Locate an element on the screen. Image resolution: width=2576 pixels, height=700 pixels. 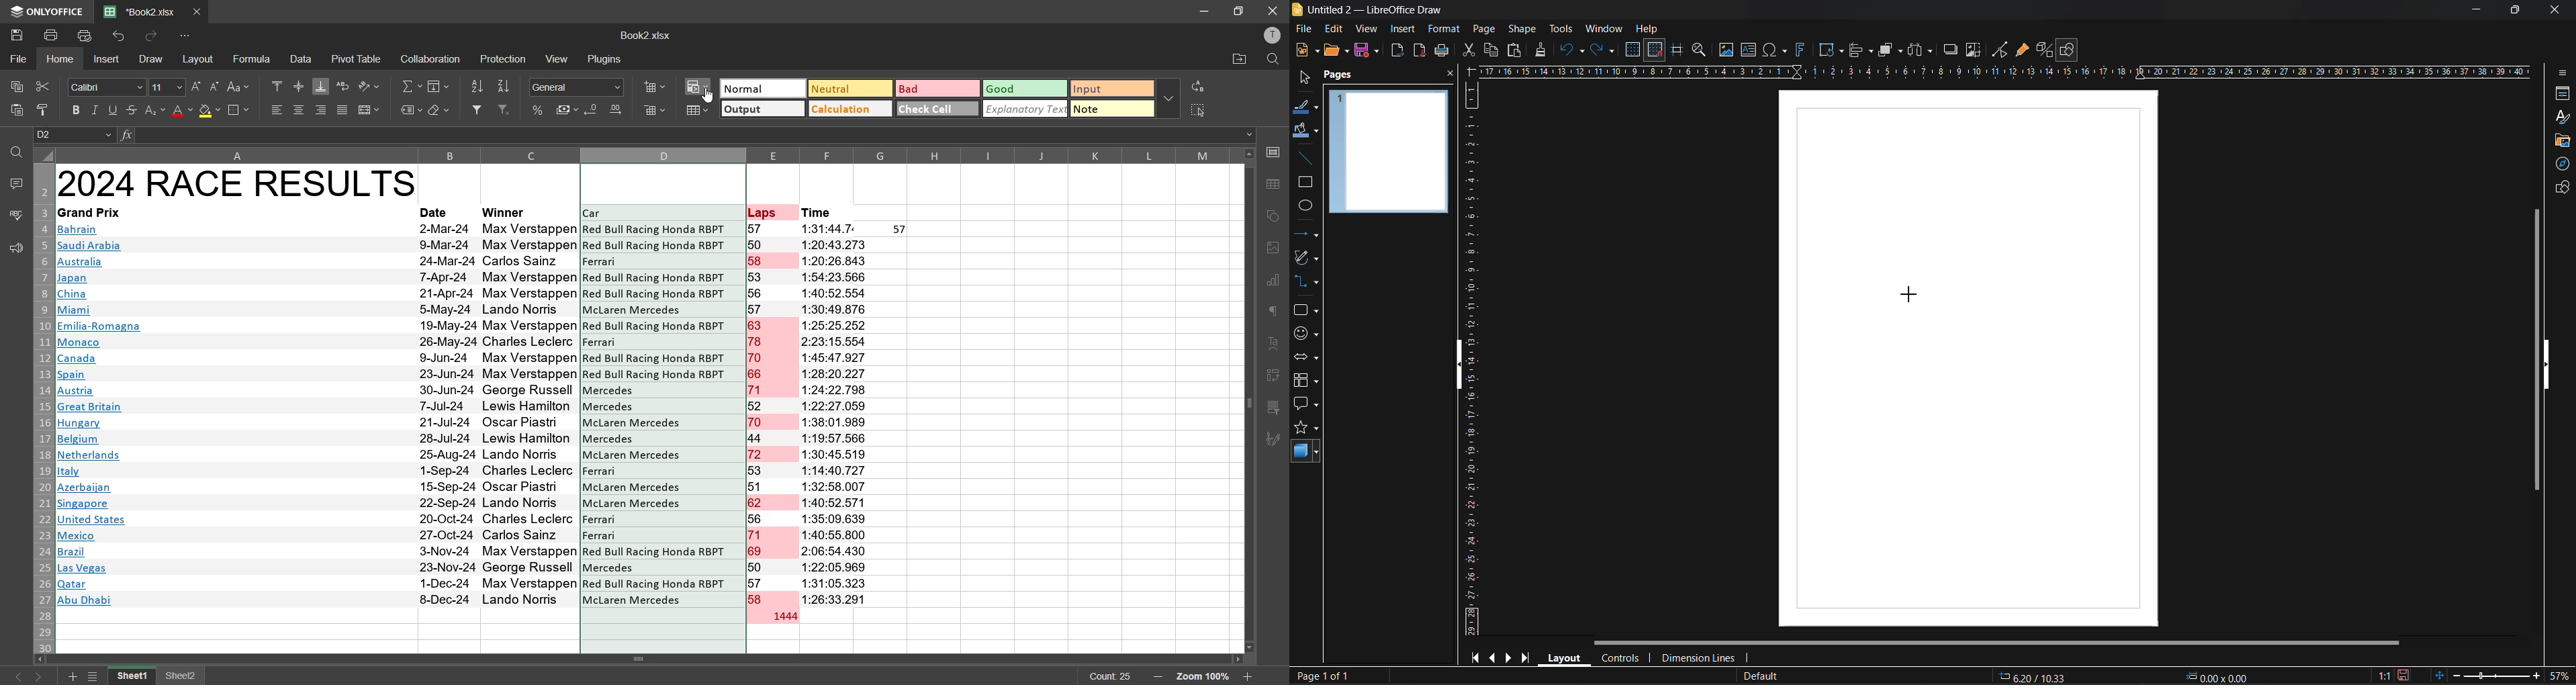
block arrows is located at coordinates (1307, 358).